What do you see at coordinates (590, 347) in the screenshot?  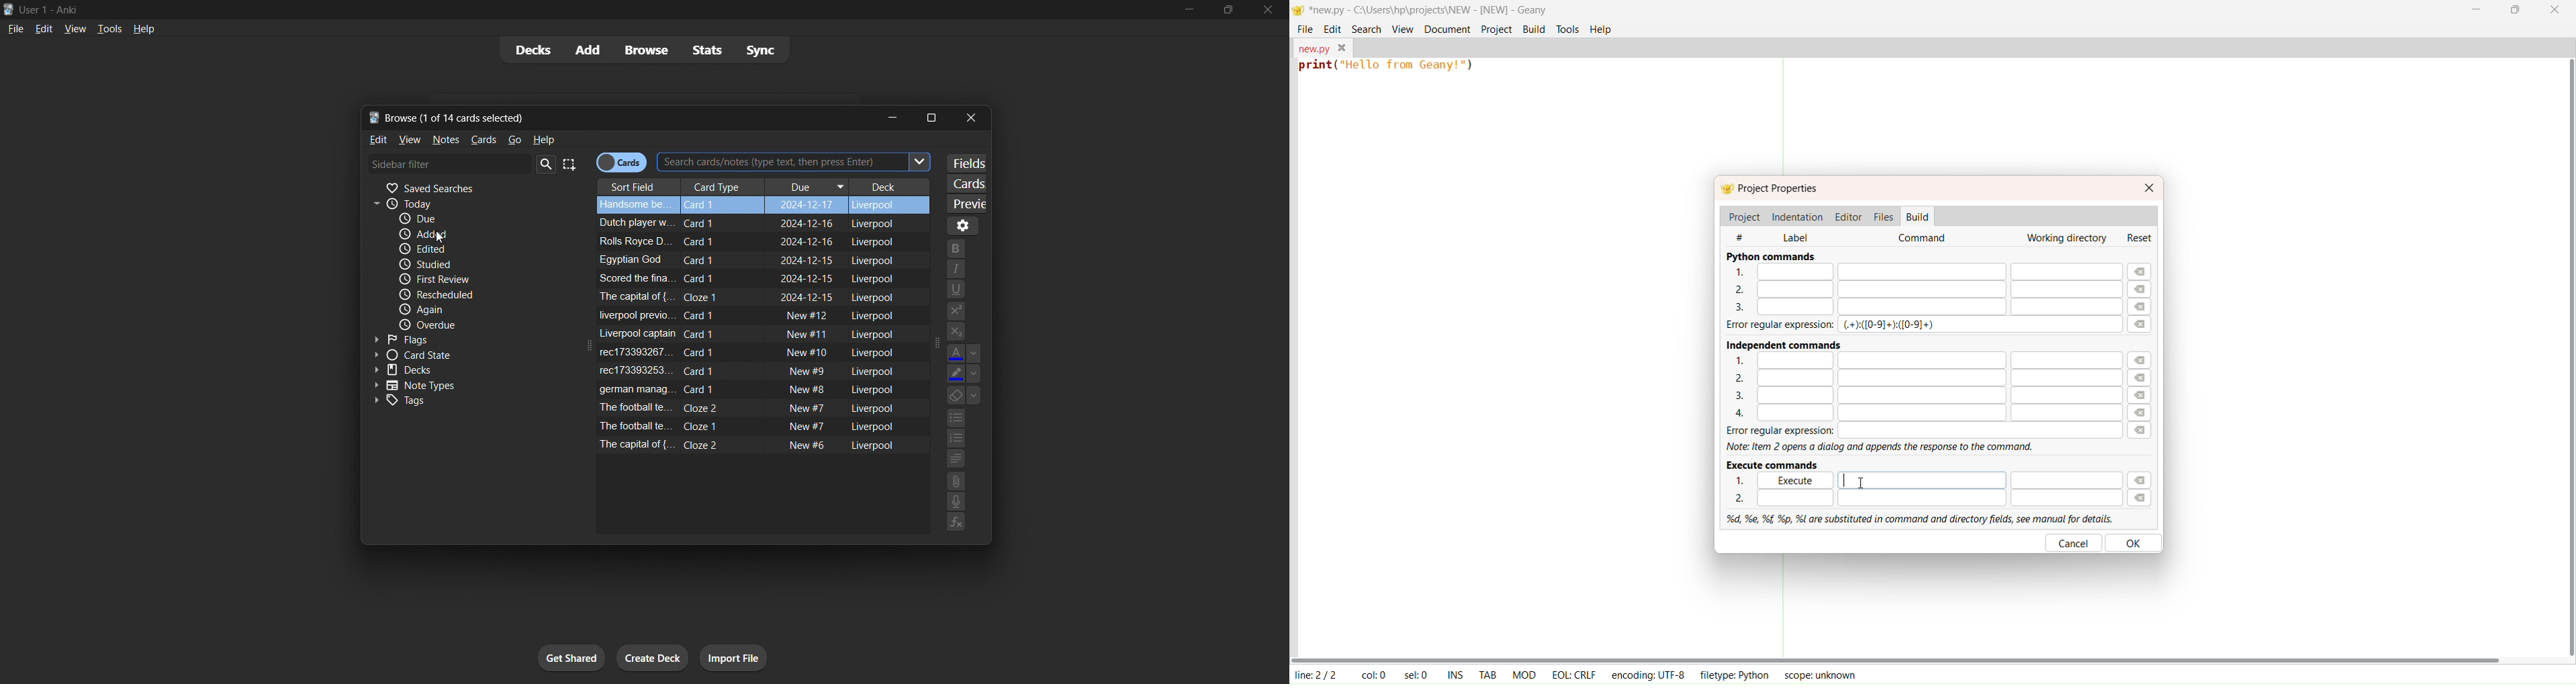 I see `expand icon` at bounding box center [590, 347].